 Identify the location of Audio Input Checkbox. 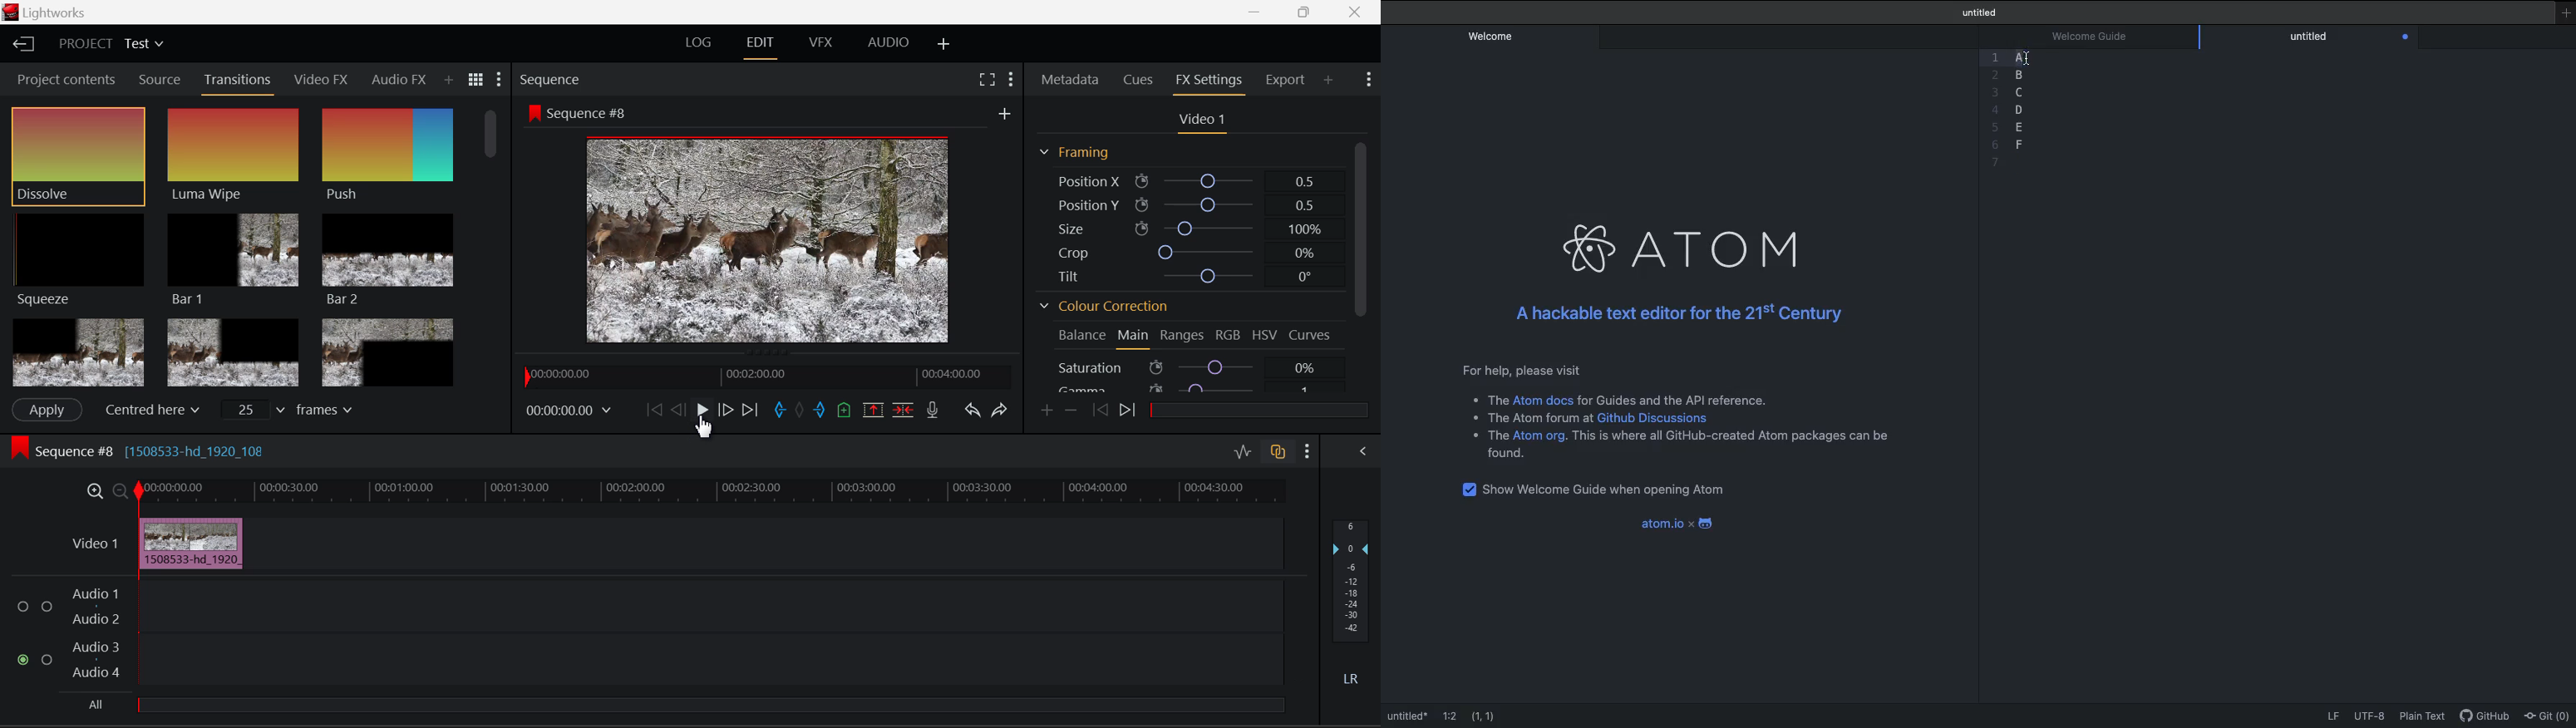
(24, 660).